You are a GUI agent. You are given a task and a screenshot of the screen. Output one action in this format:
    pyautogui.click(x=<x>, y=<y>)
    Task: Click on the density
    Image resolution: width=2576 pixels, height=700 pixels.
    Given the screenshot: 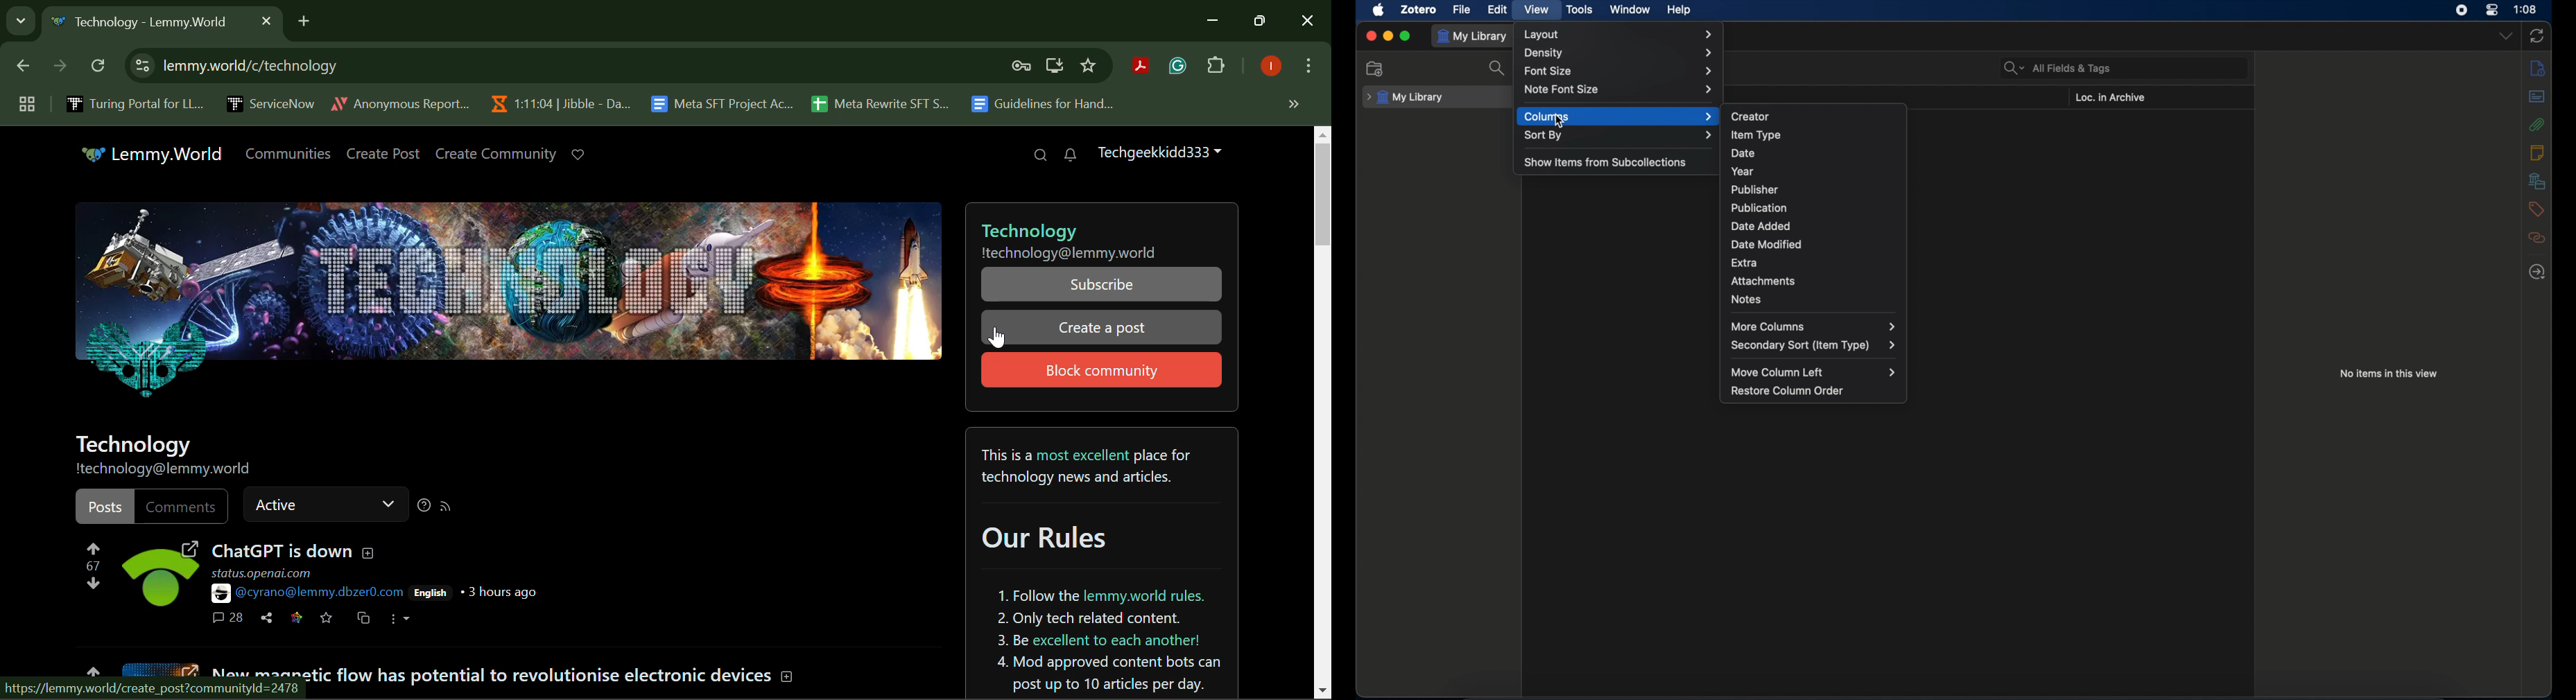 What is the action you would take?
    pyautogui.click(x=1619, y=53)
    